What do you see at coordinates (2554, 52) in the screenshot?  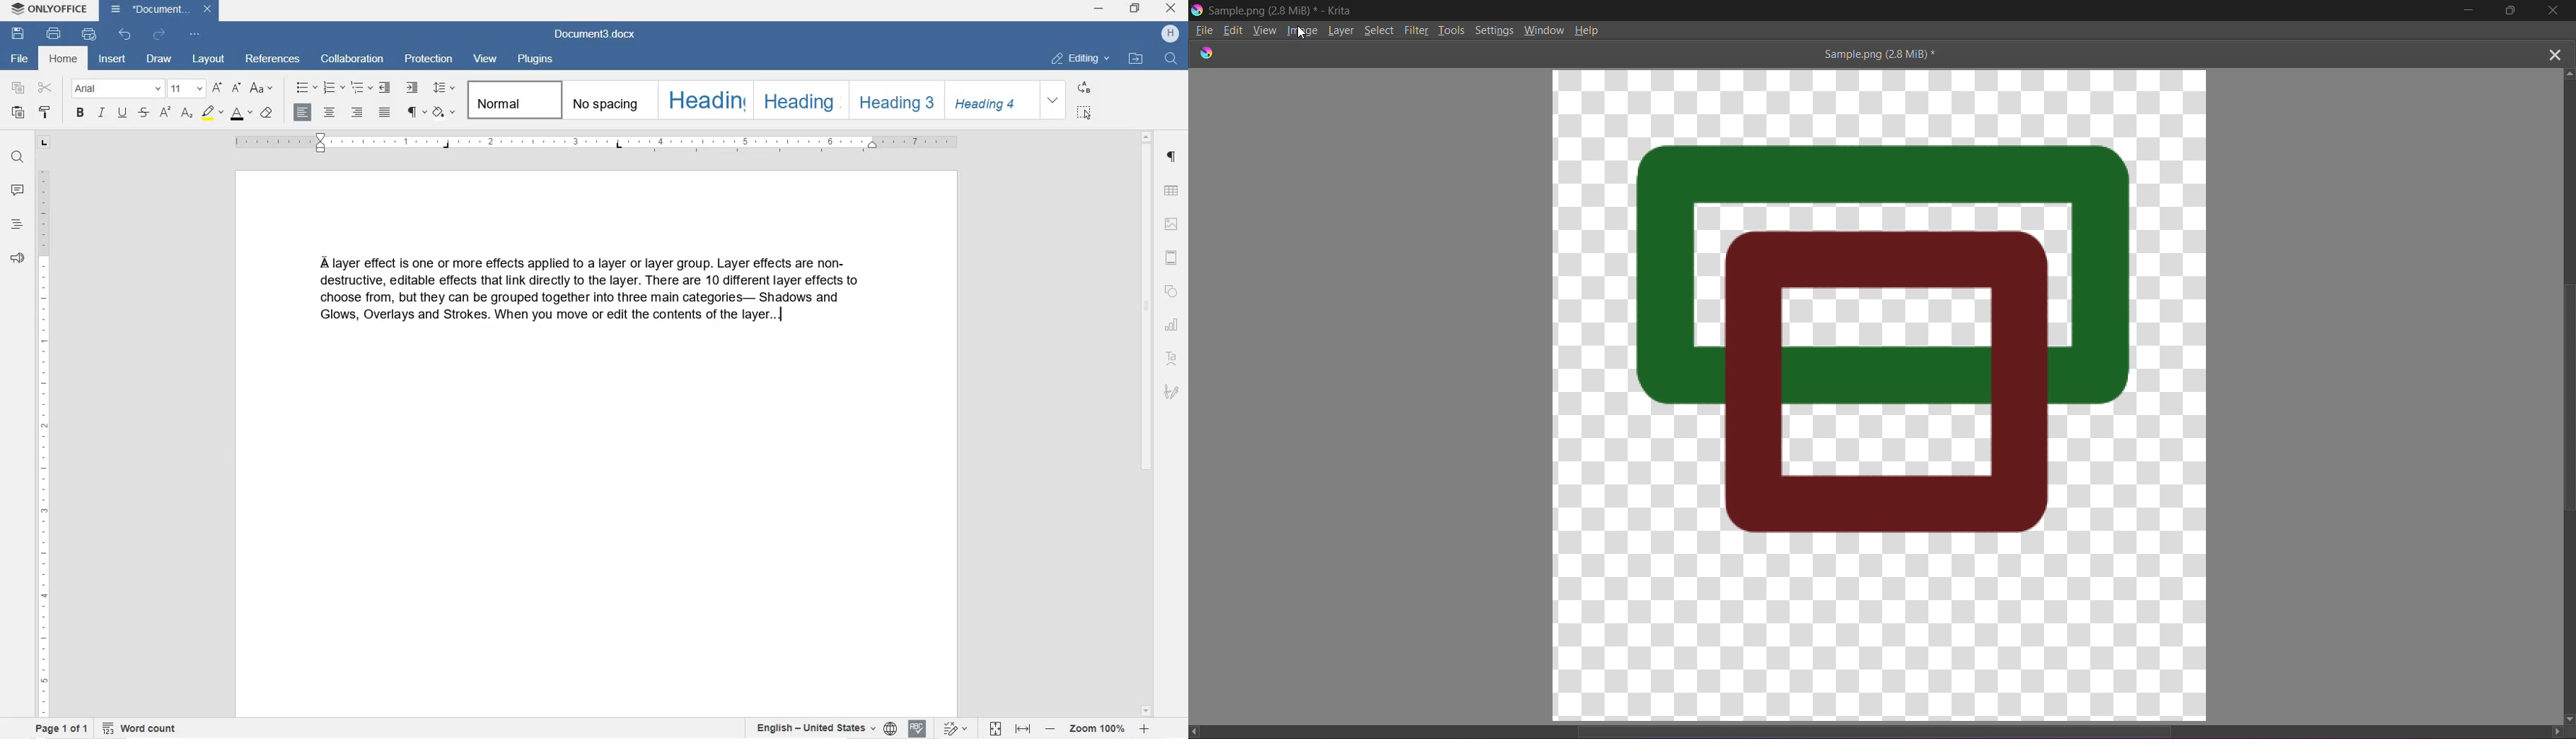 I see `Close Canvas` at bounding box center [2554, 52].